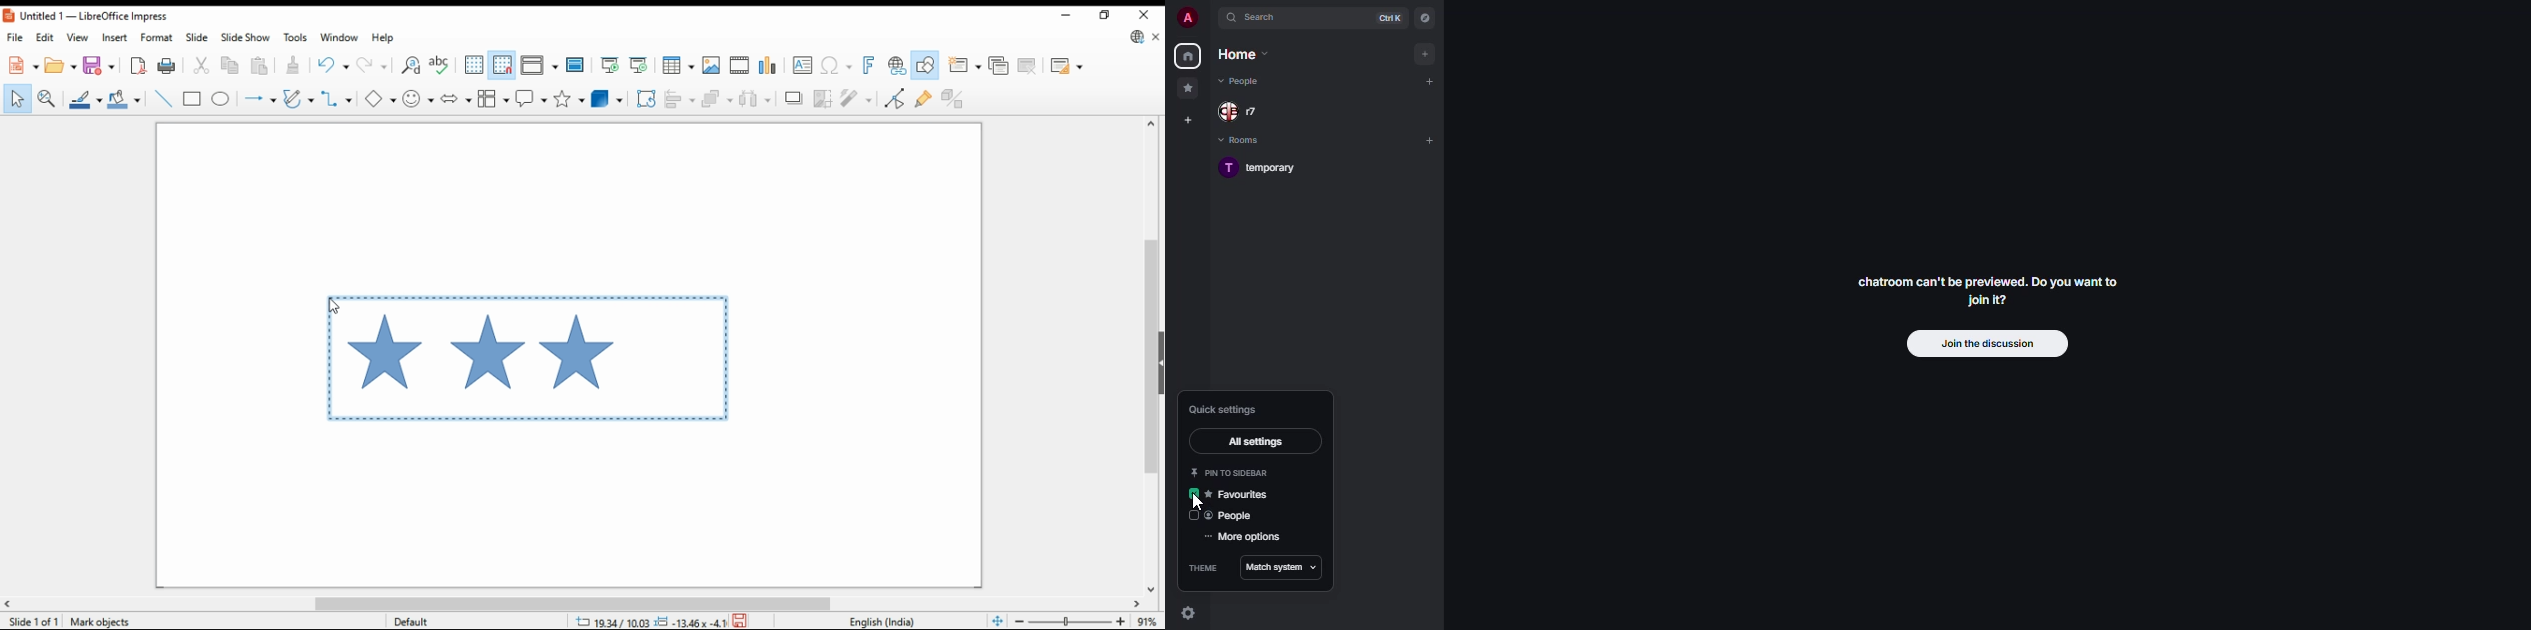 This screenshot has width=2548, height=644. I want to click on check spelling, so click(441, 66).